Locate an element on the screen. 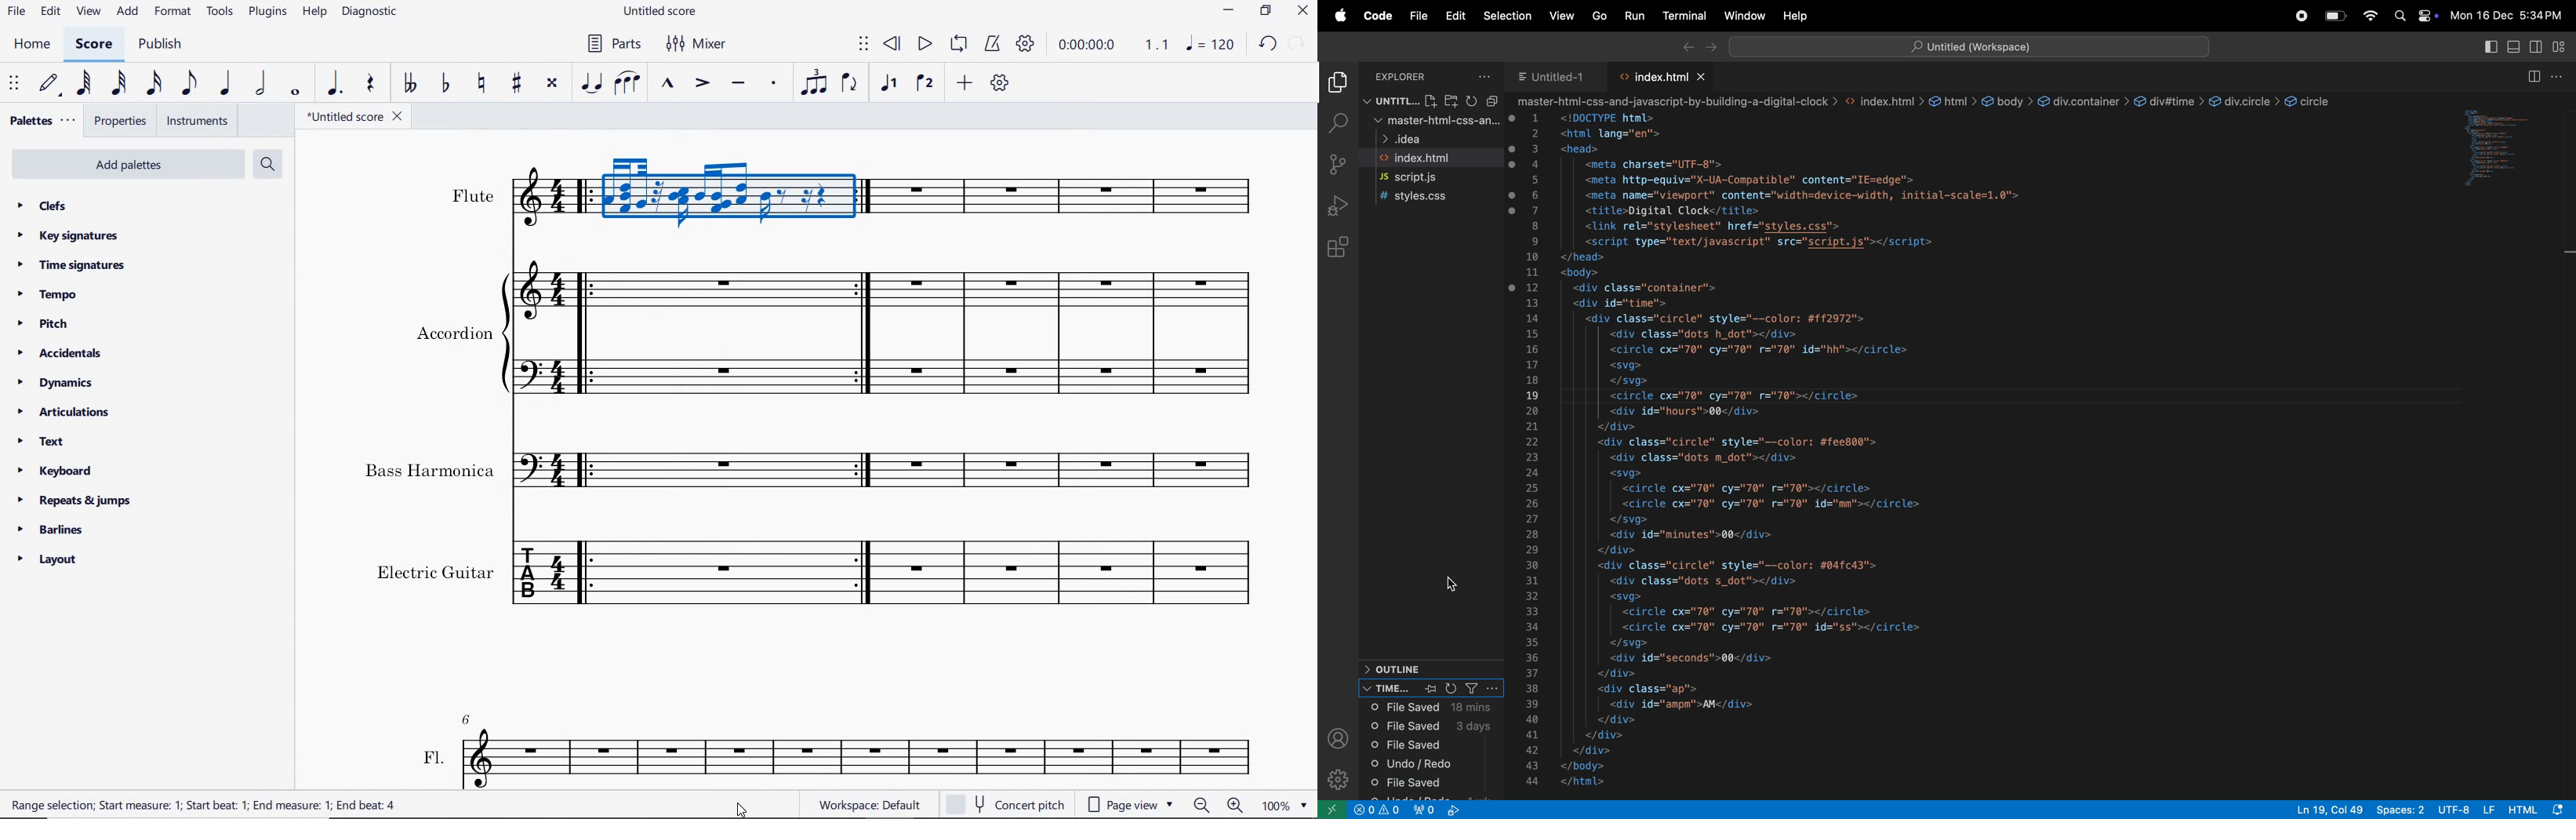  plugins is located at coordinates (267, 12).